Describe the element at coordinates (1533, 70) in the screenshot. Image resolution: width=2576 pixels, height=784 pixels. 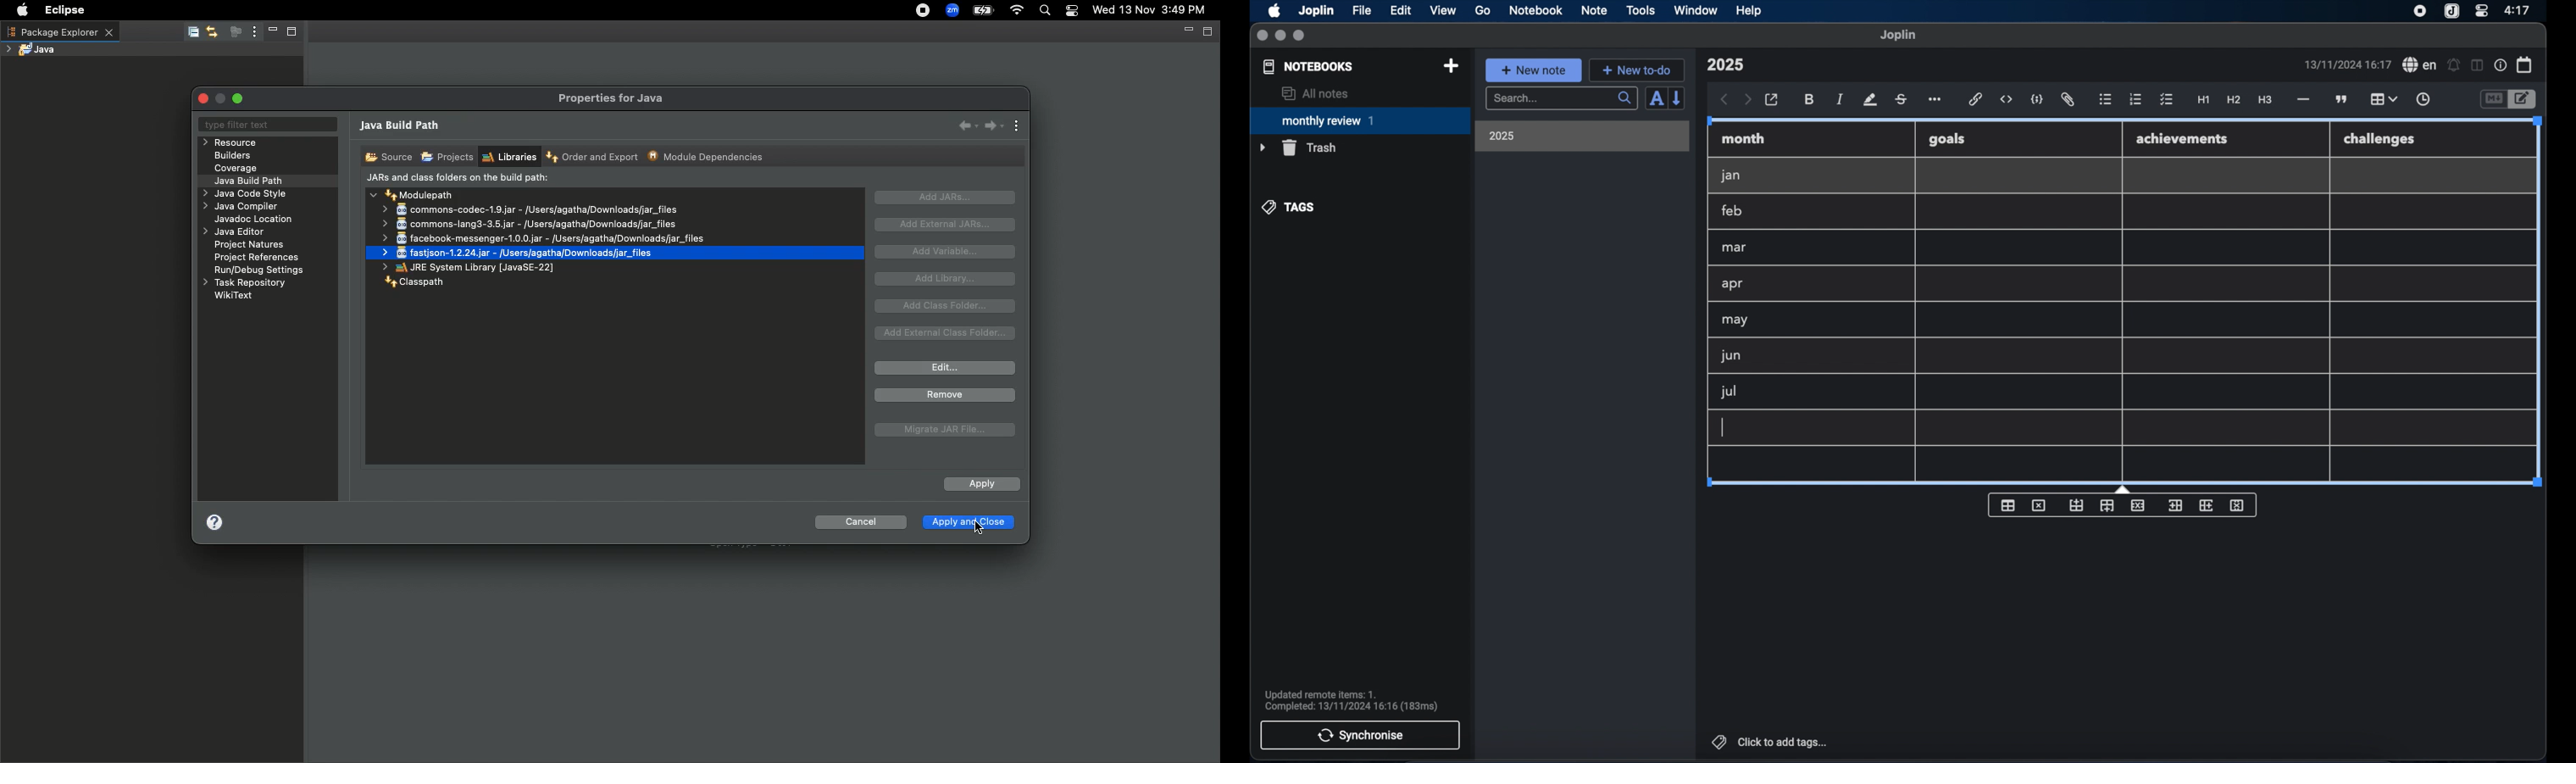
I see `new note` at that location.